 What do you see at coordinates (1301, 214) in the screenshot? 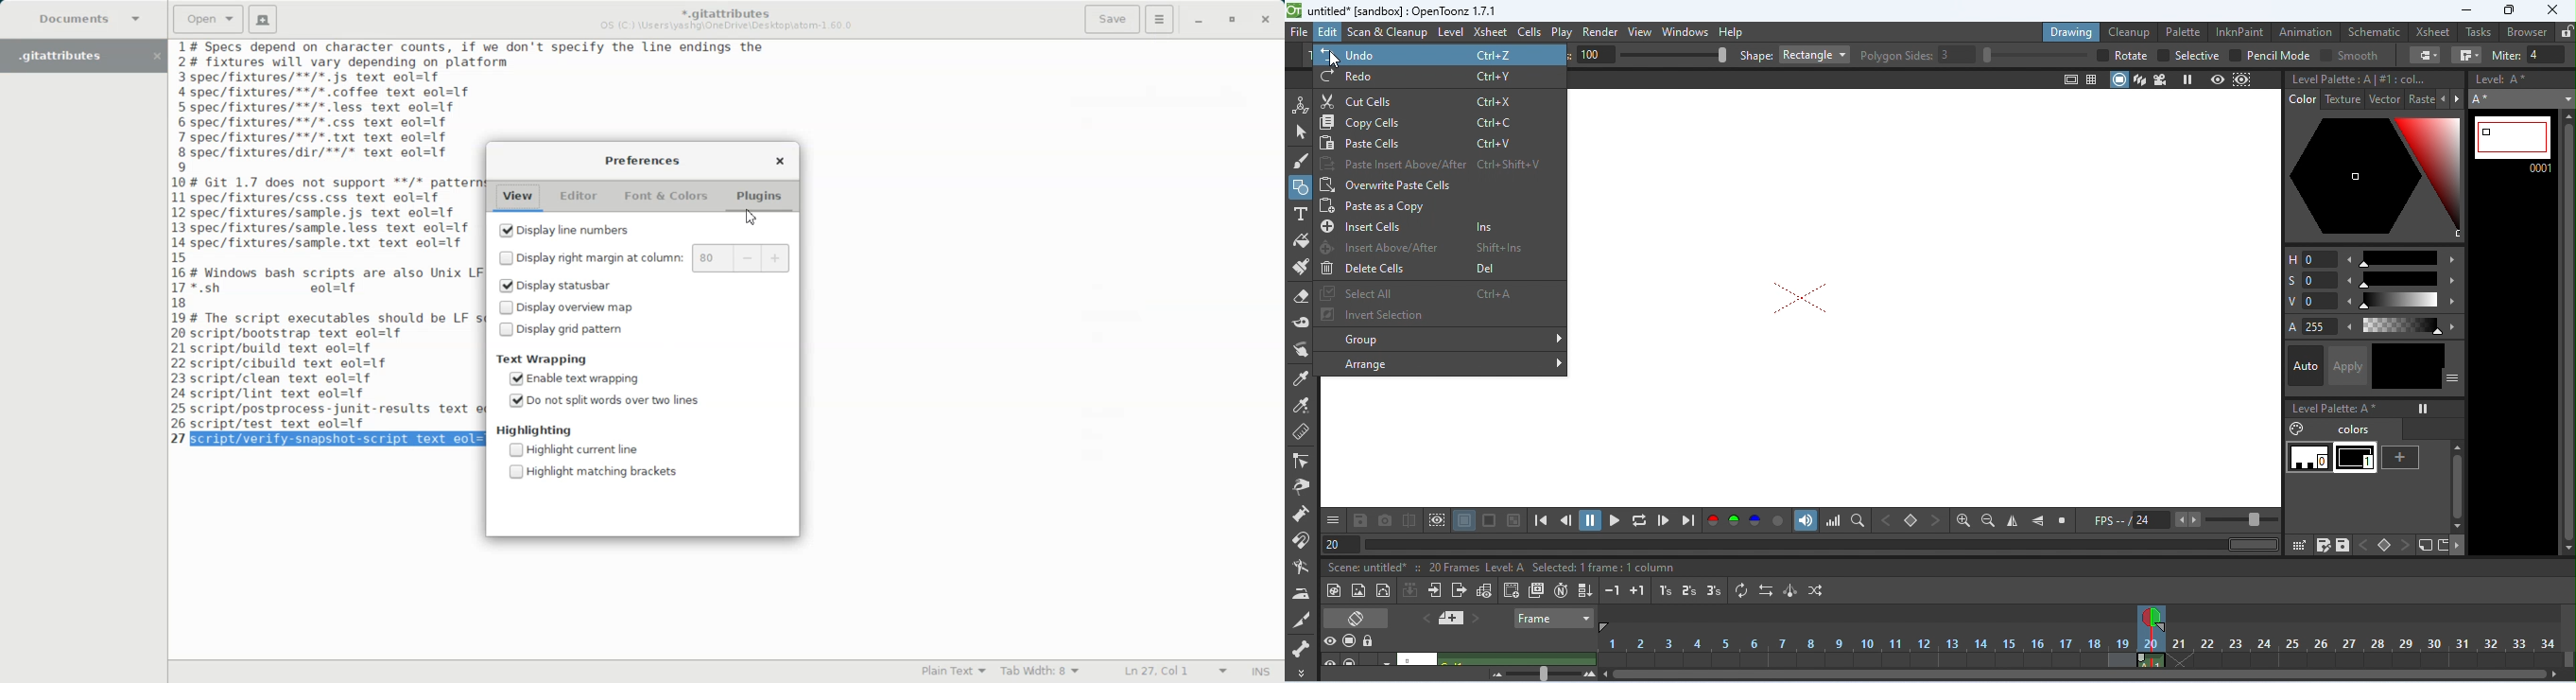
I see `type` at bounding box center [1301, 214].